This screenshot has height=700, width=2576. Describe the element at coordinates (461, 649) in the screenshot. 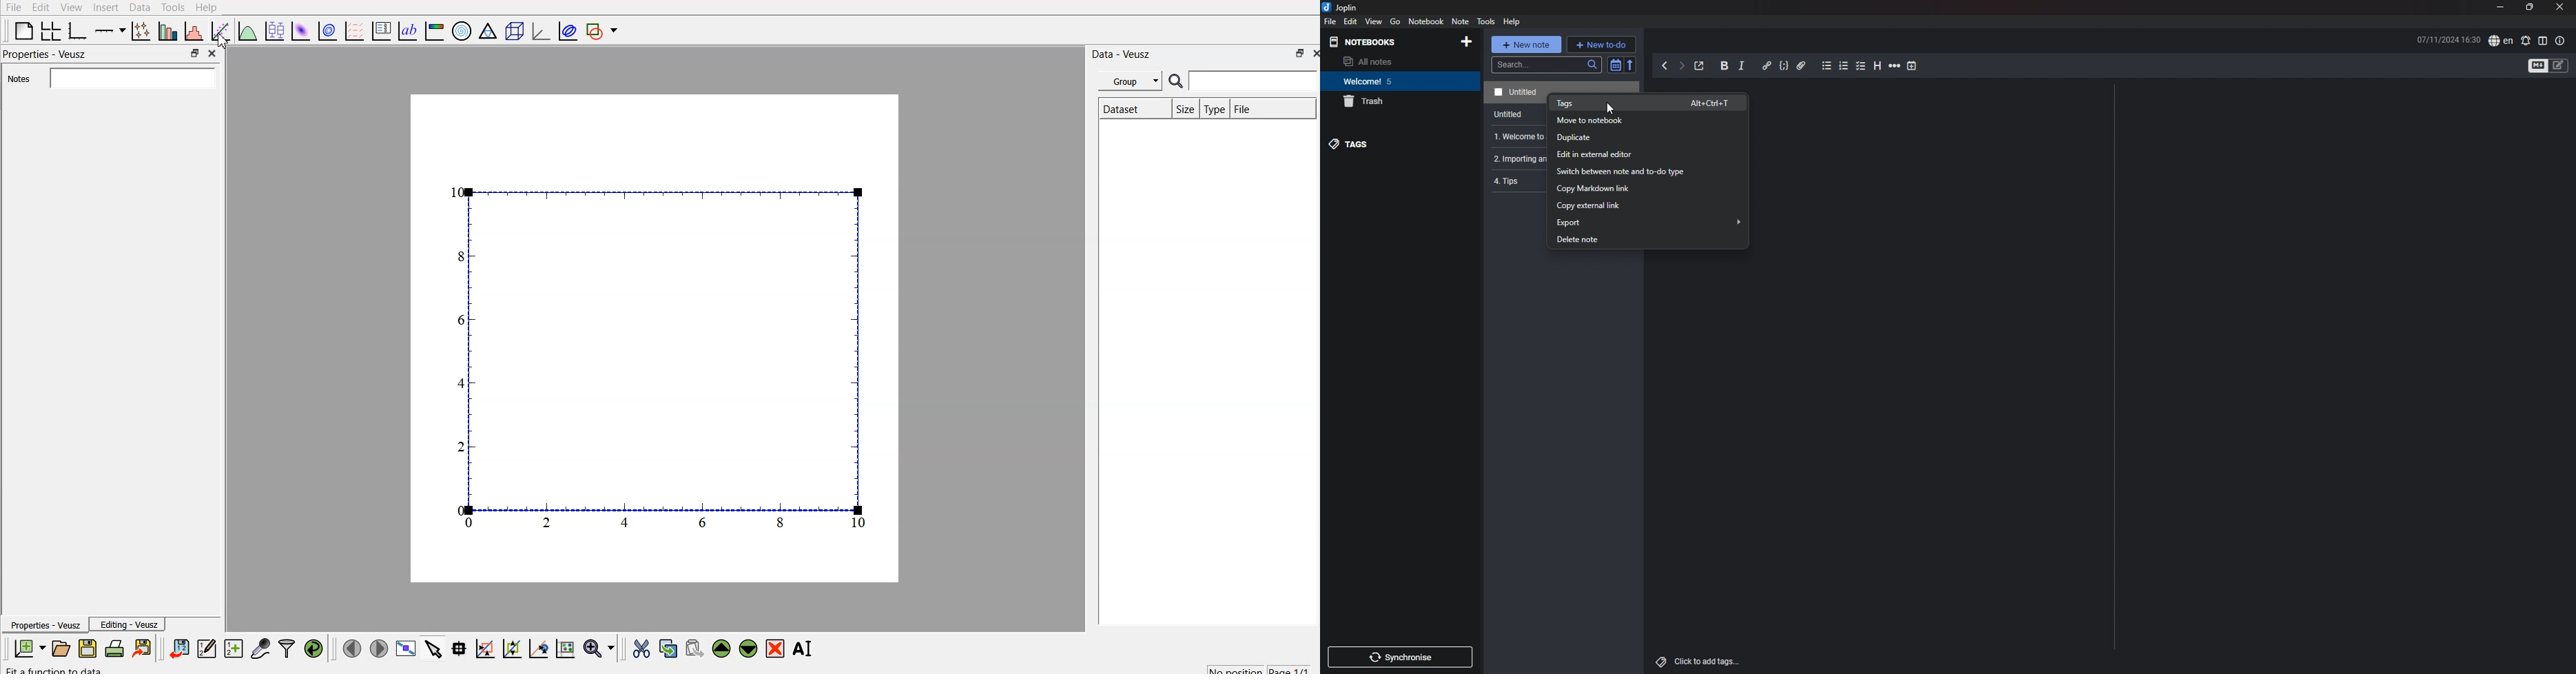

I see `read data points on the graph` at that location.